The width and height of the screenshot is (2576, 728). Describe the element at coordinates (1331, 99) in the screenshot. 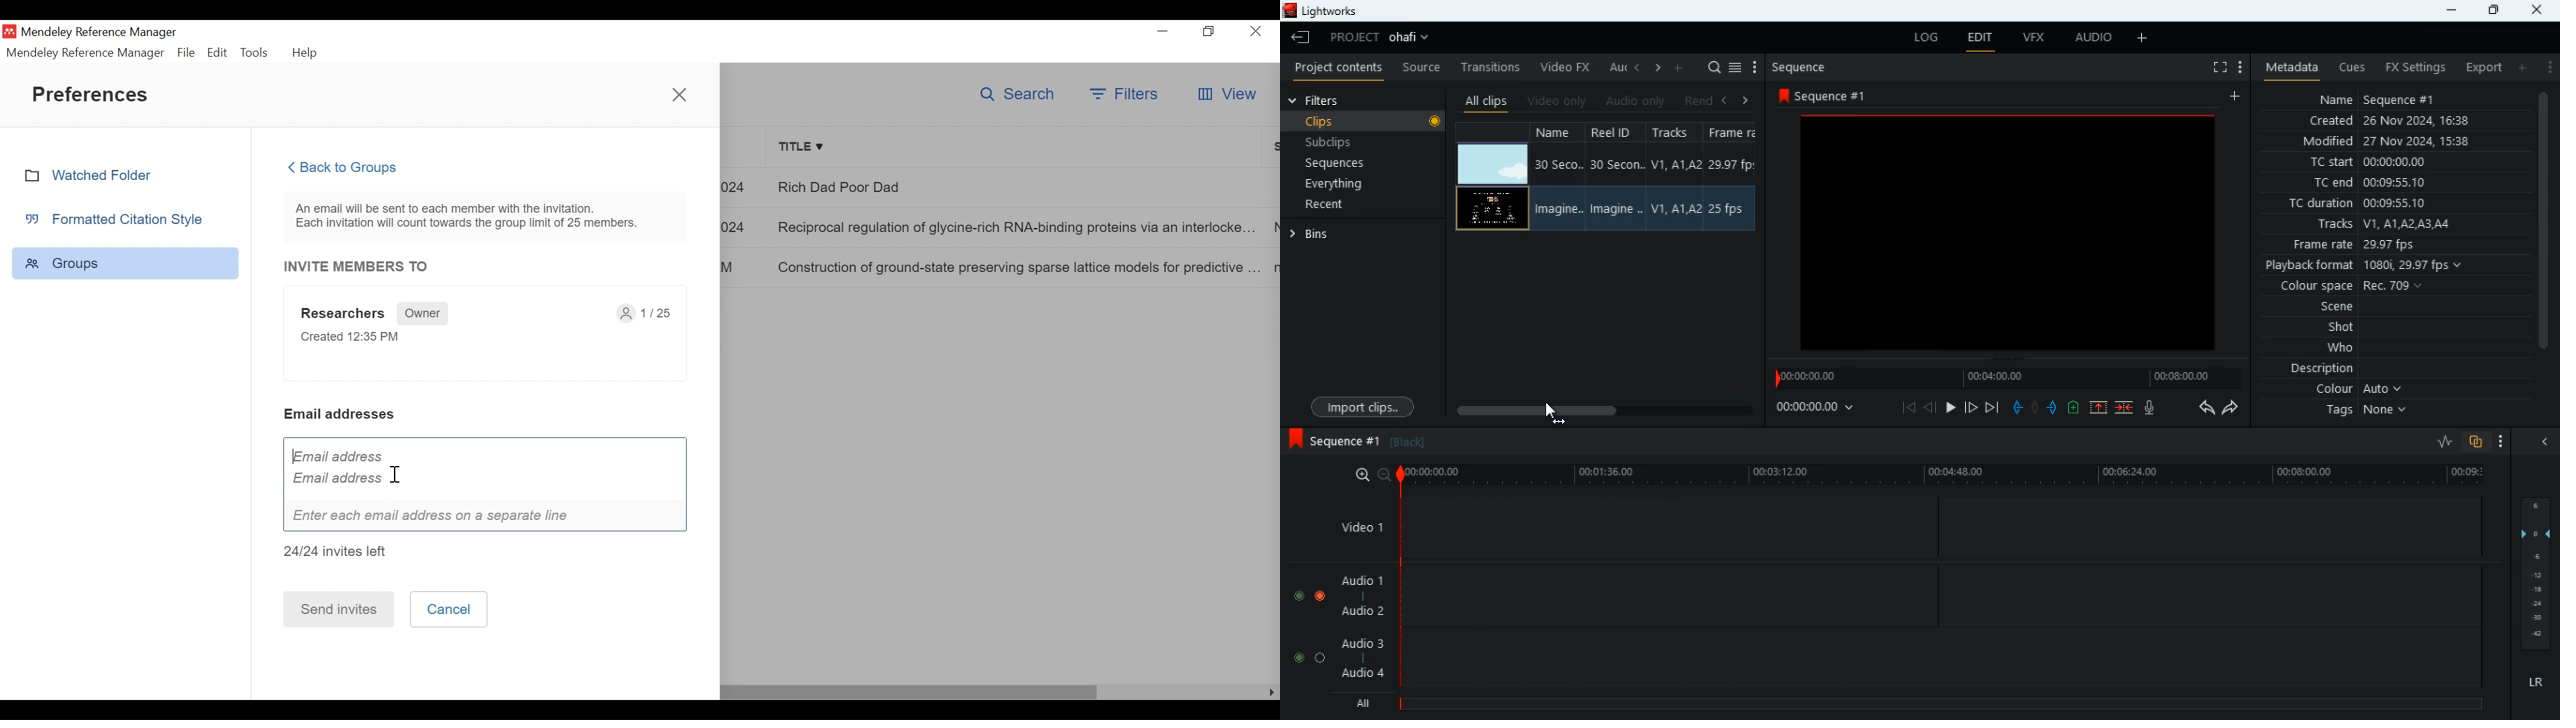

I see `filters` at that location.